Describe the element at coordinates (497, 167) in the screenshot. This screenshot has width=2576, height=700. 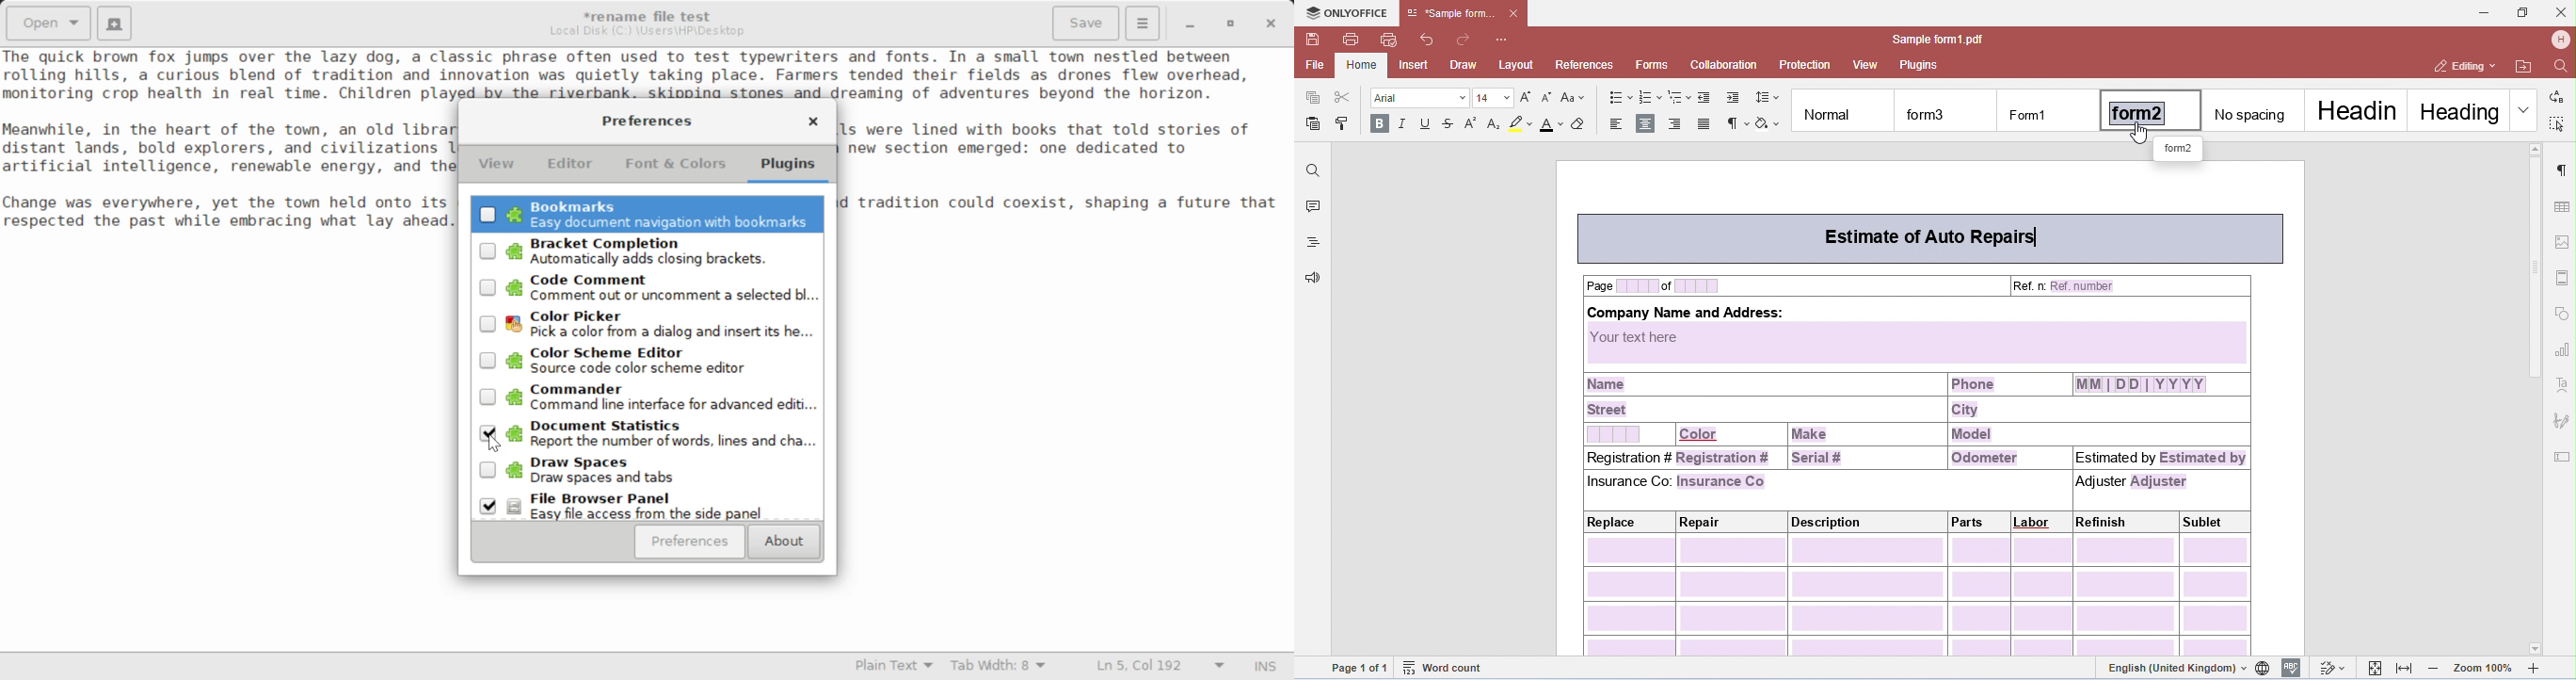
I see `View Tab` at that location.